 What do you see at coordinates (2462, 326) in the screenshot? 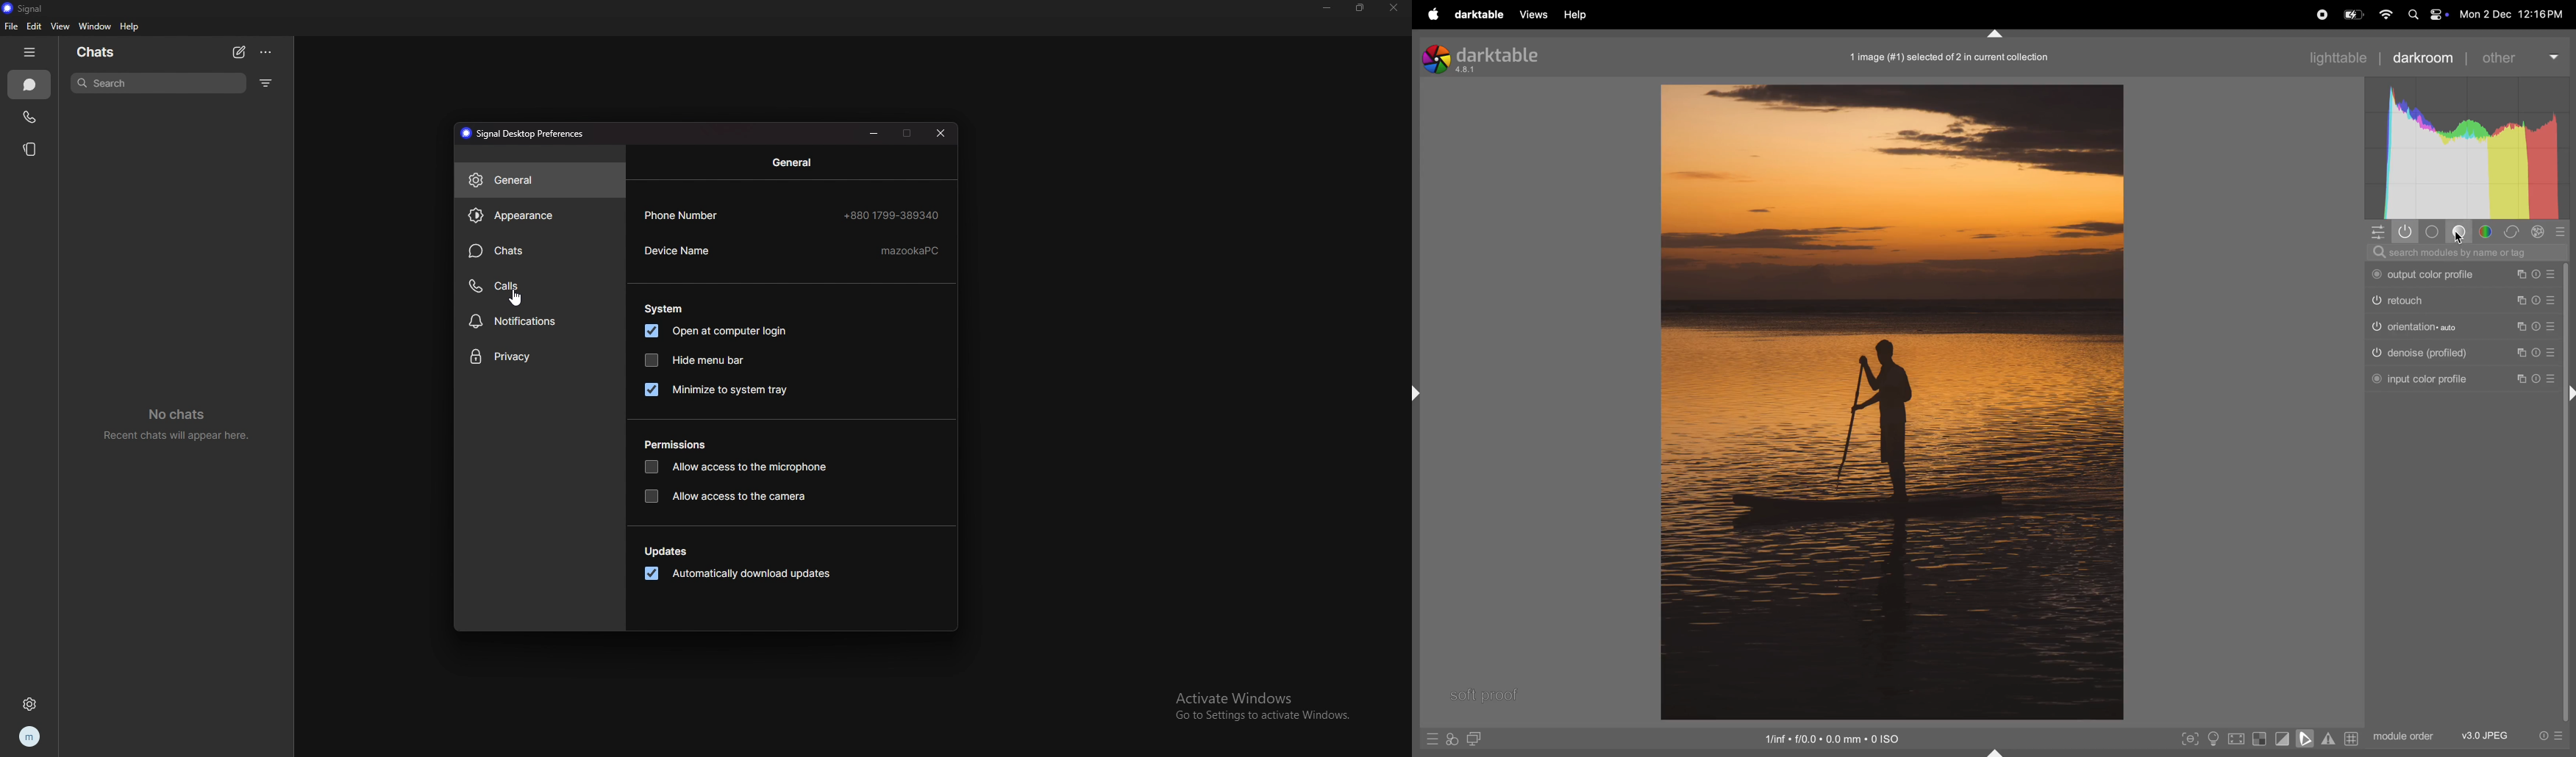
I see `orientation` at bounding box center [2462, 326].